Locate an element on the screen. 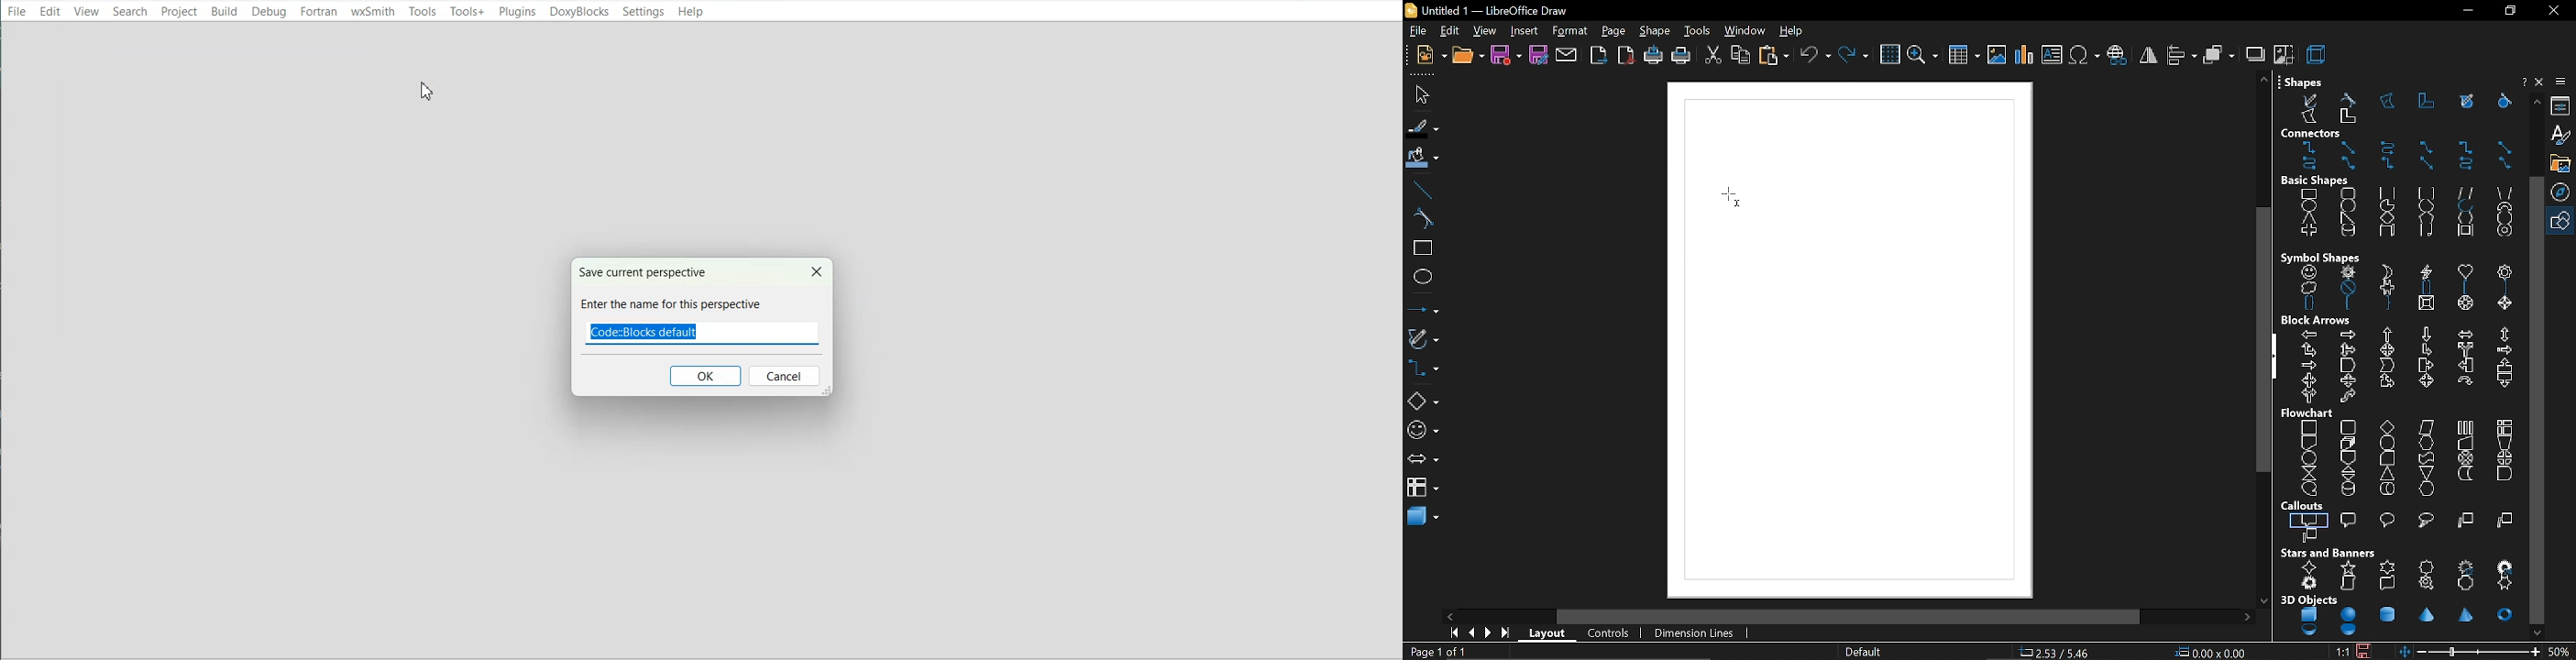  copy is located at coordinates (1741, 55).